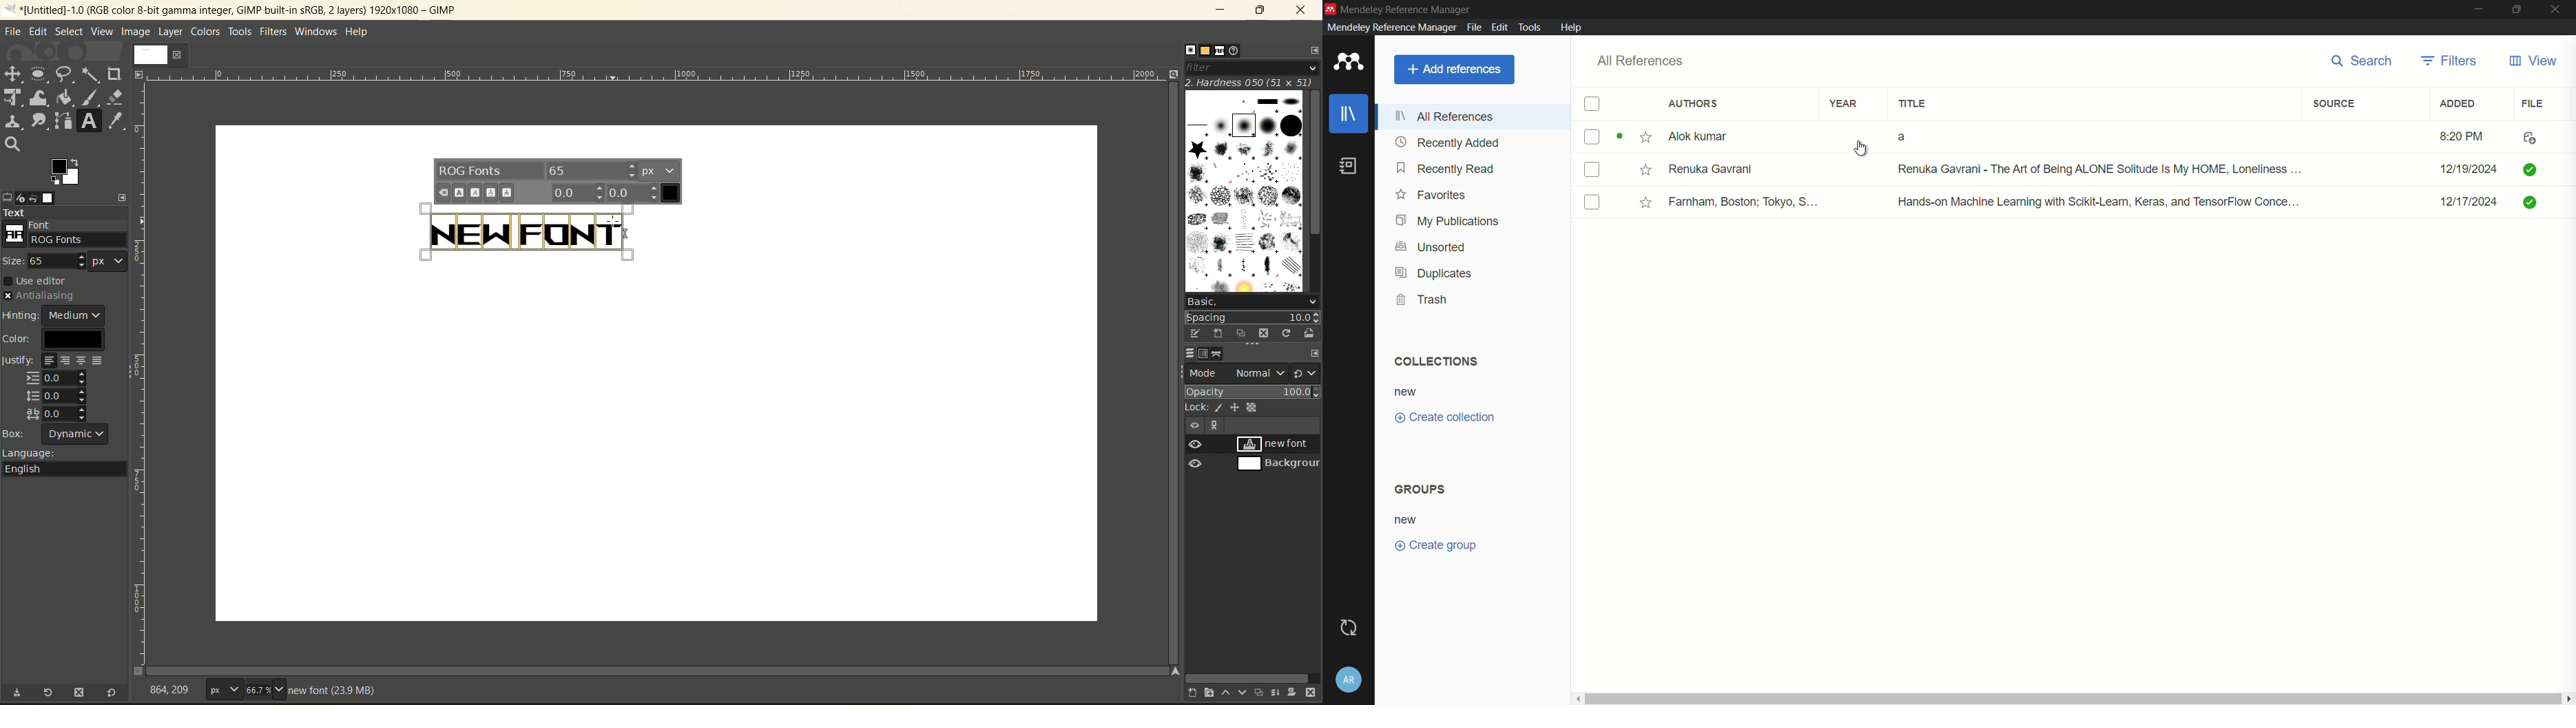  Describe the element at coordinates (1314, 52) in the screenshot. I see `configure` at that location.